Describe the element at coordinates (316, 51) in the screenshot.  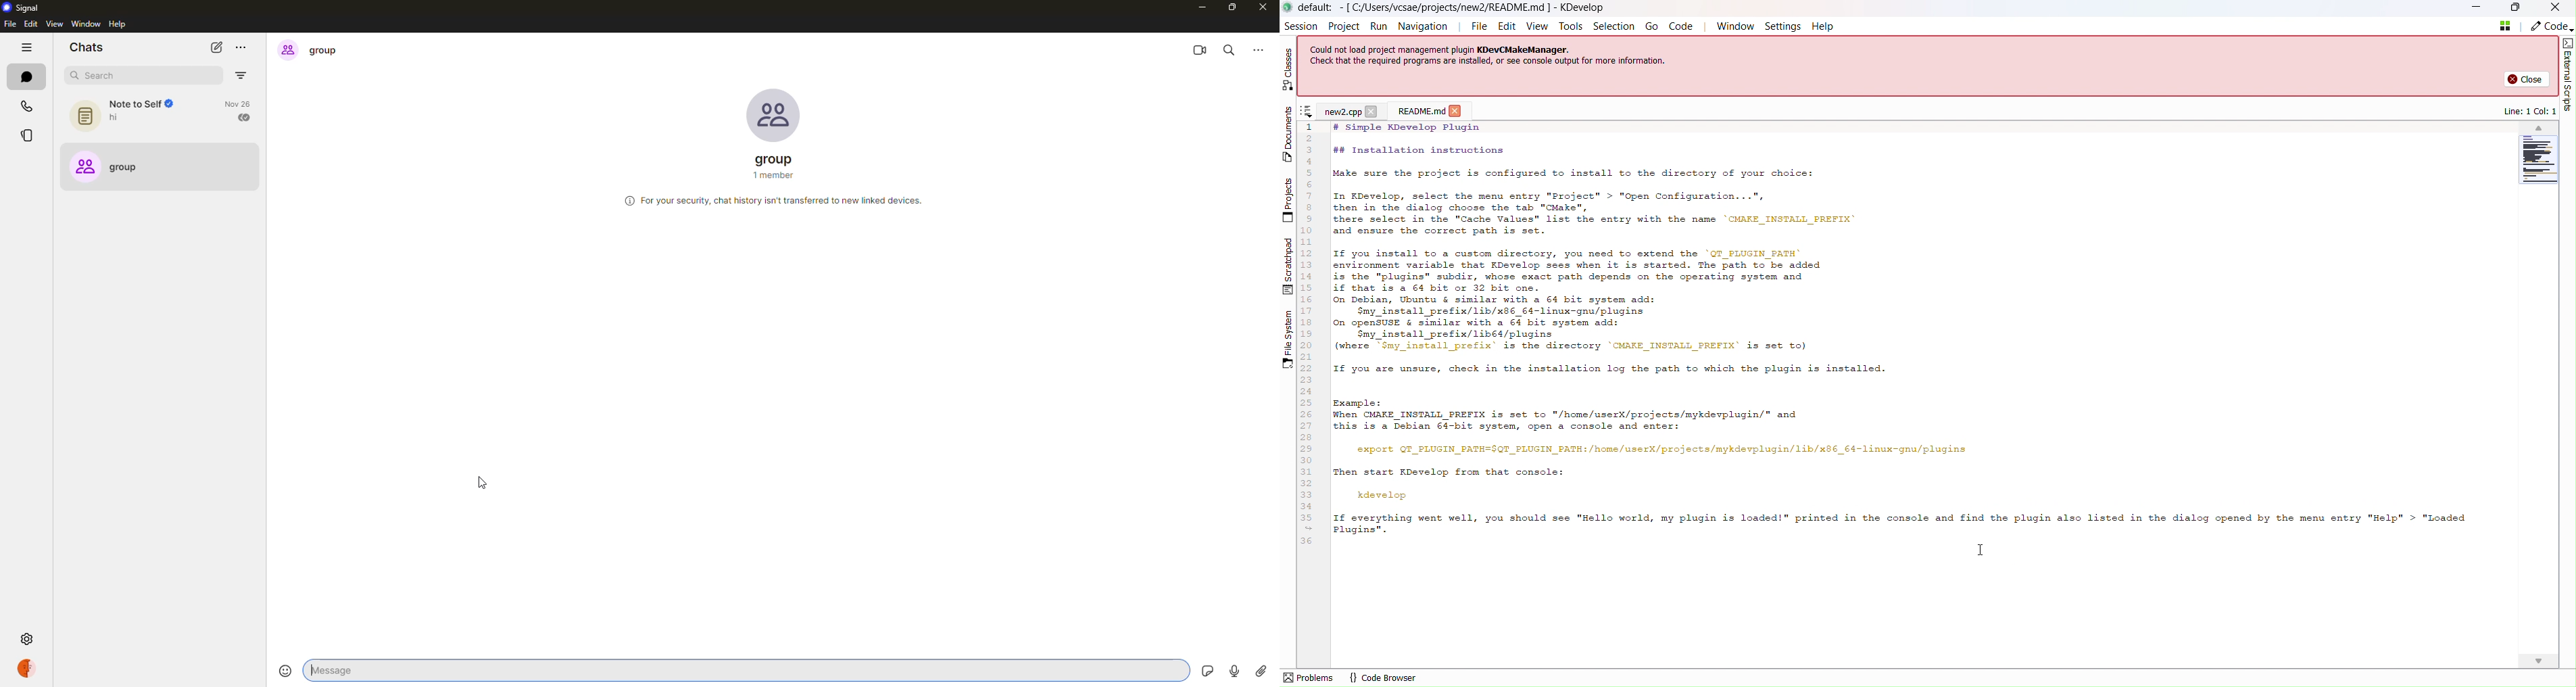
I see `group` at that location.